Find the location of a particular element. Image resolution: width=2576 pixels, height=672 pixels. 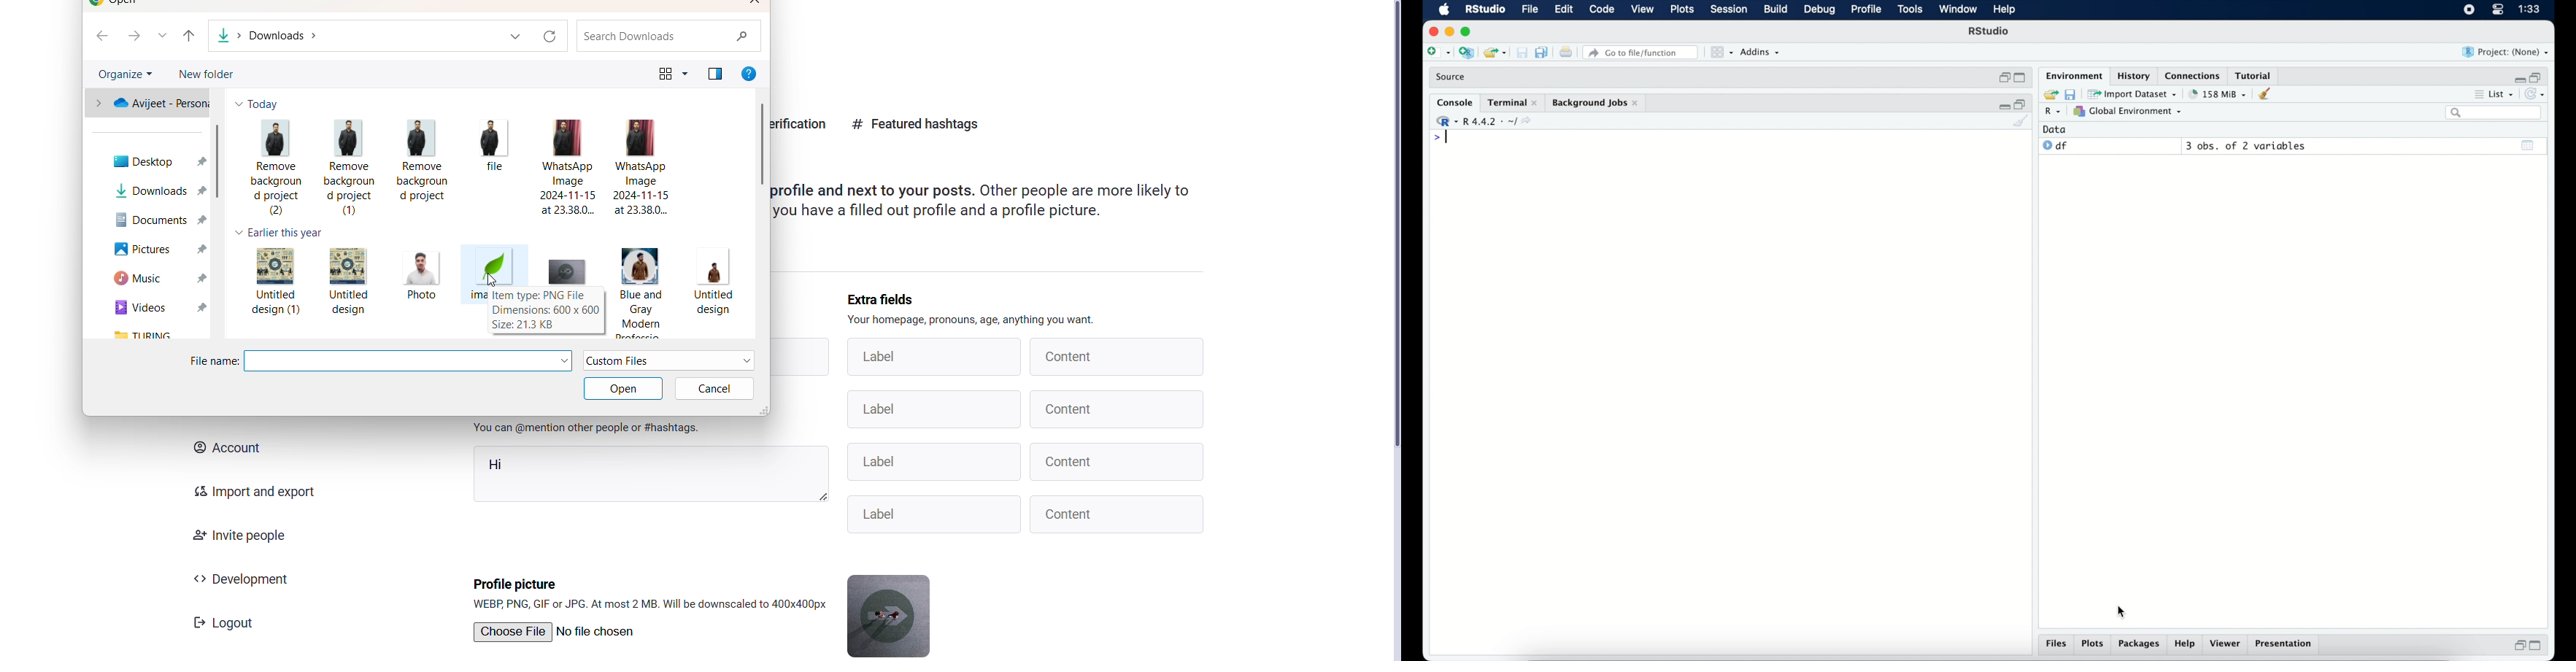

Content is located at coordinates (1118, 514).